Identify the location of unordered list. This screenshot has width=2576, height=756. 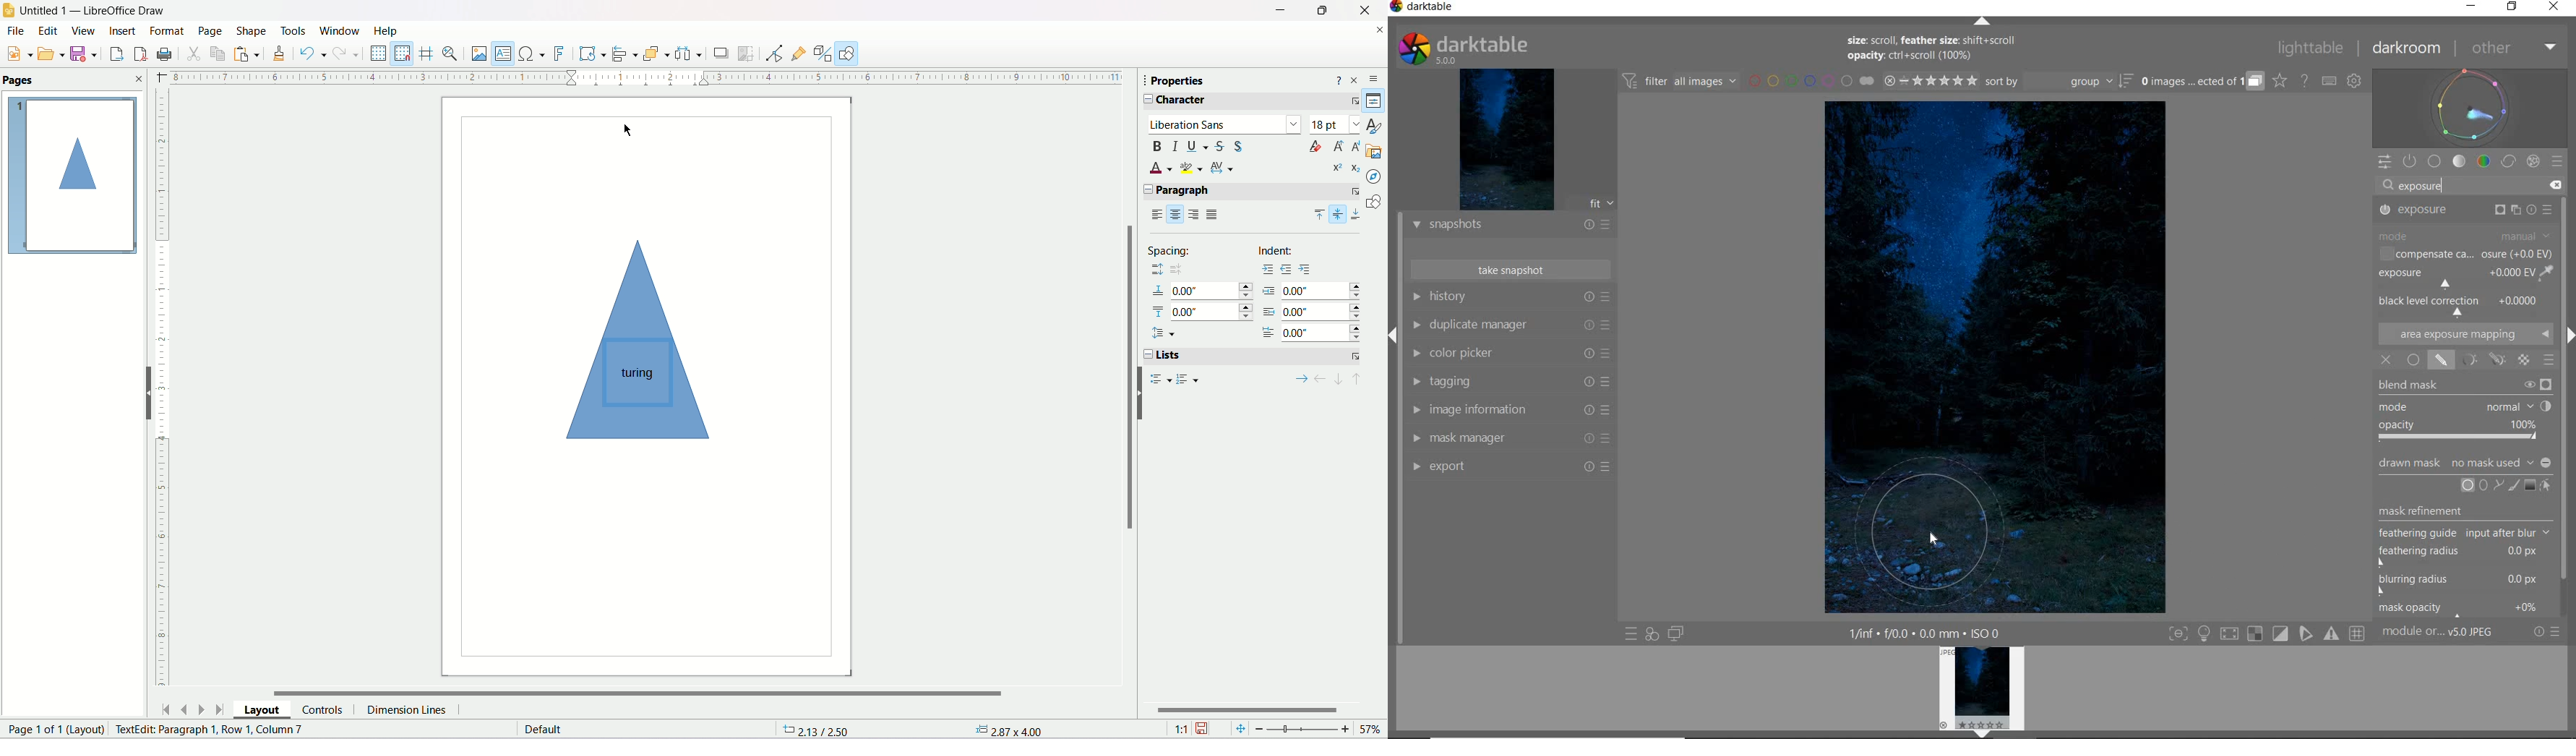
(1162, 382).